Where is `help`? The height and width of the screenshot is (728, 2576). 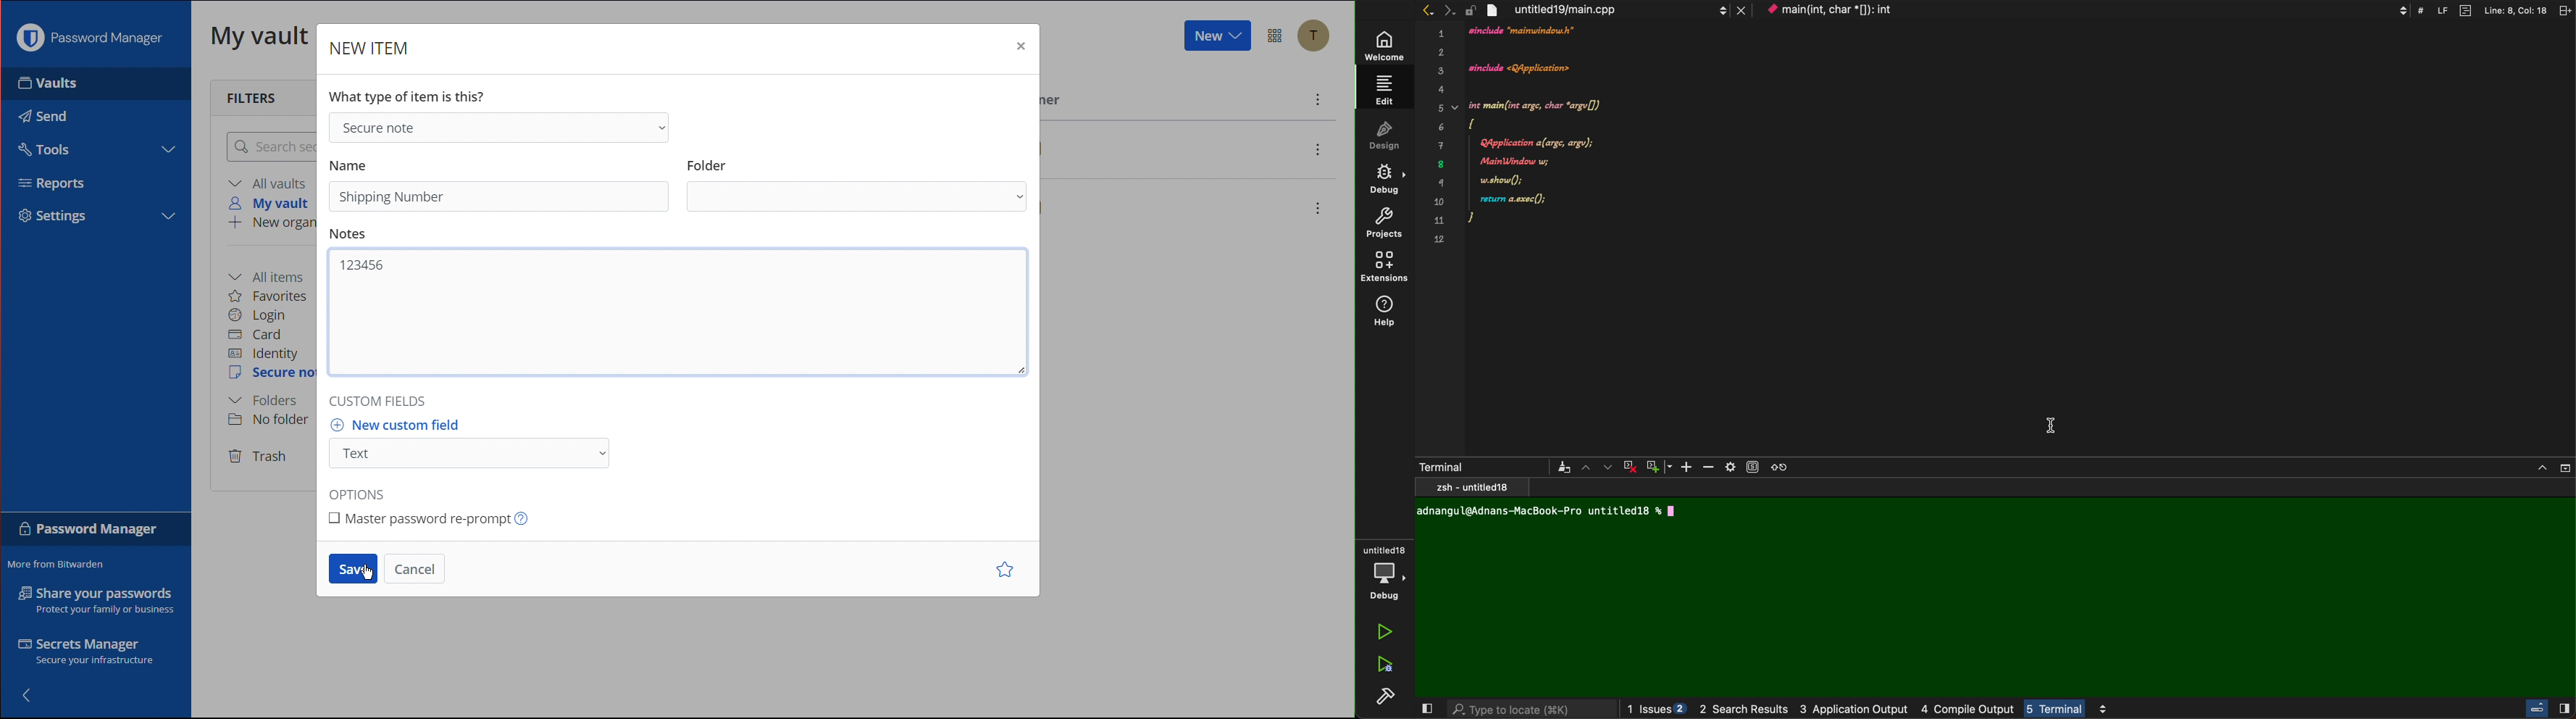
help is located at coordinates (1388, 312).